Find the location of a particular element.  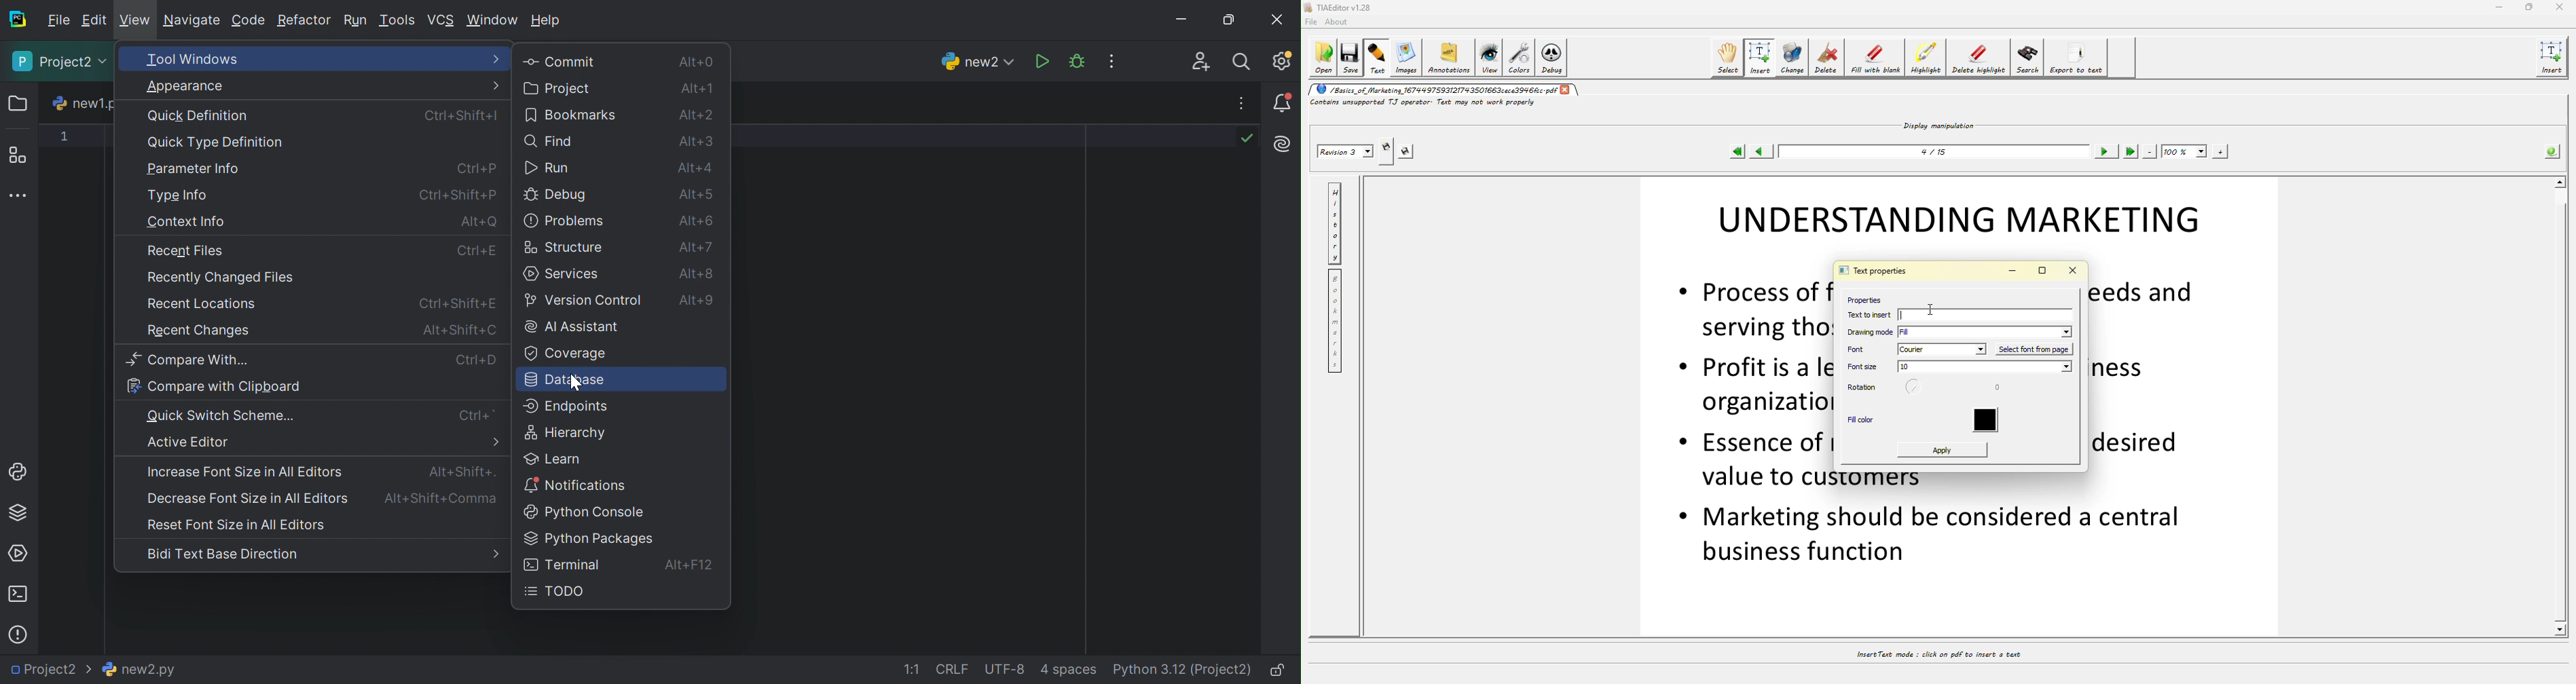

Tool windows is located at coordinates (194, 61).